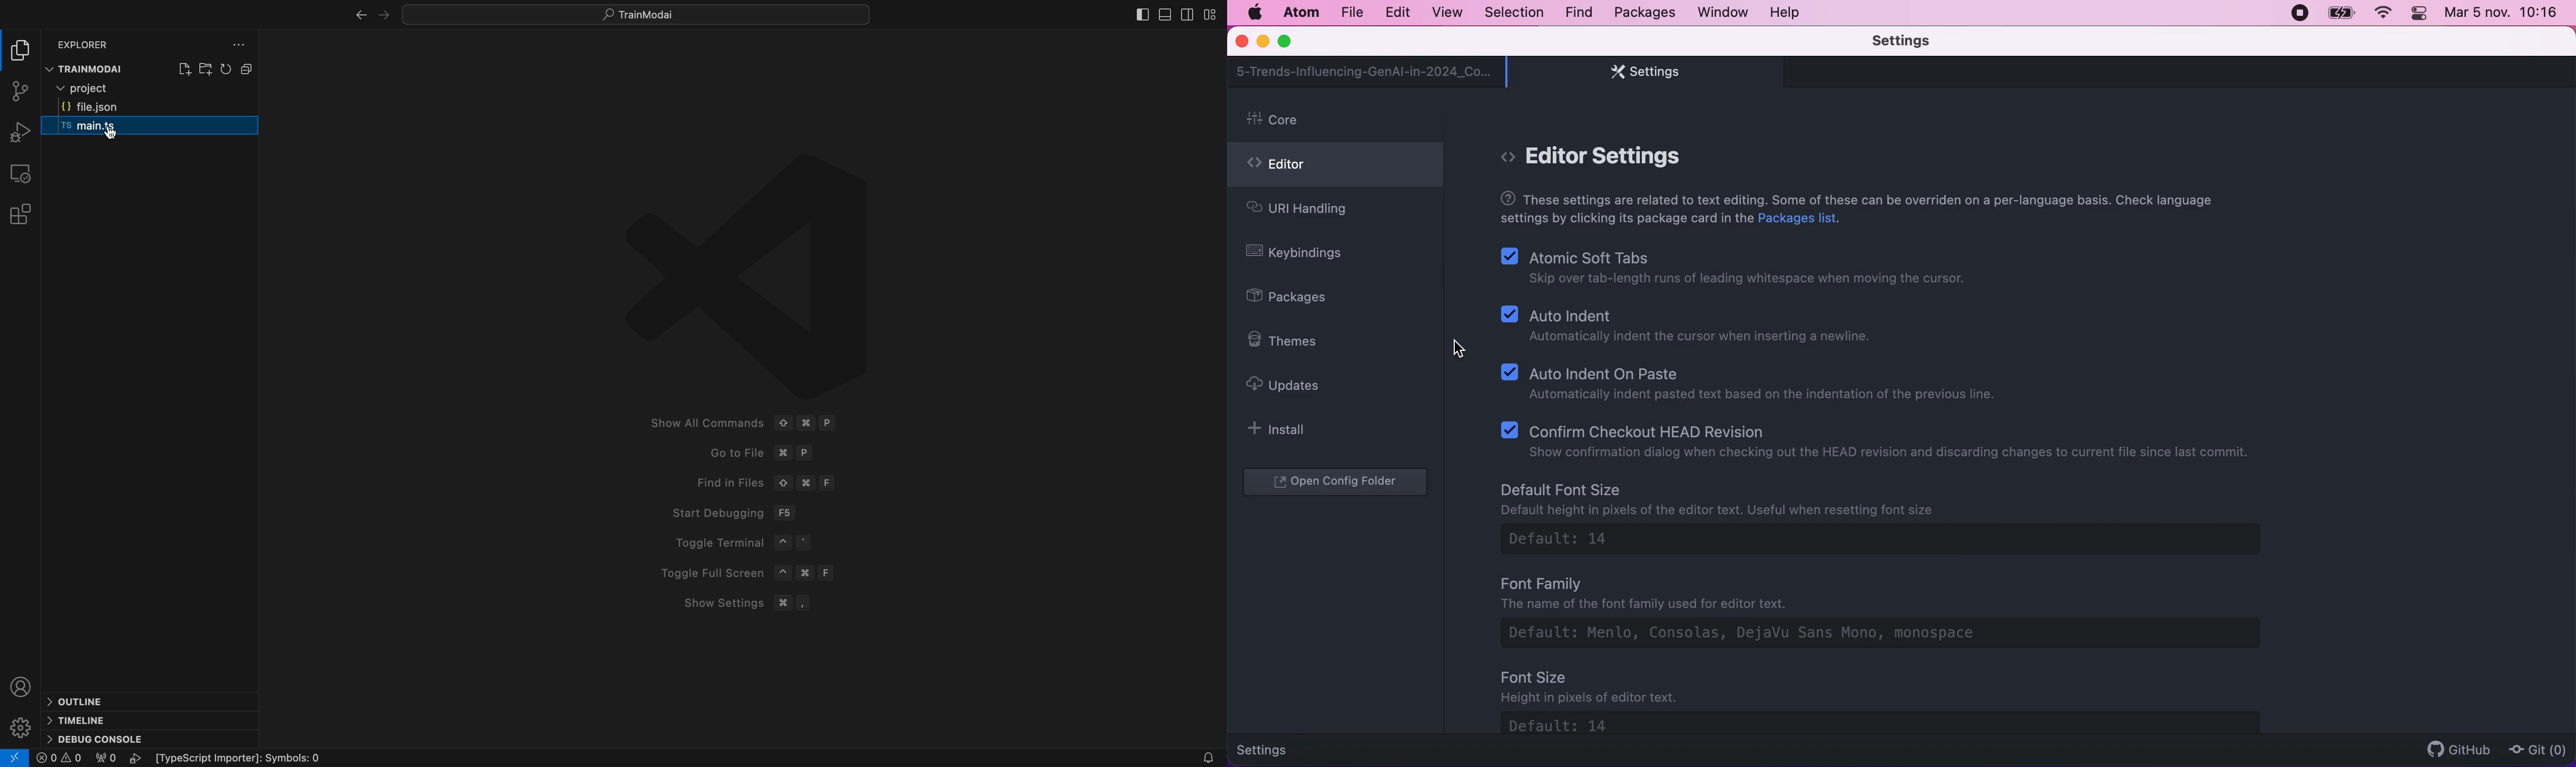  I want to click on create folder, so click(208, 71).